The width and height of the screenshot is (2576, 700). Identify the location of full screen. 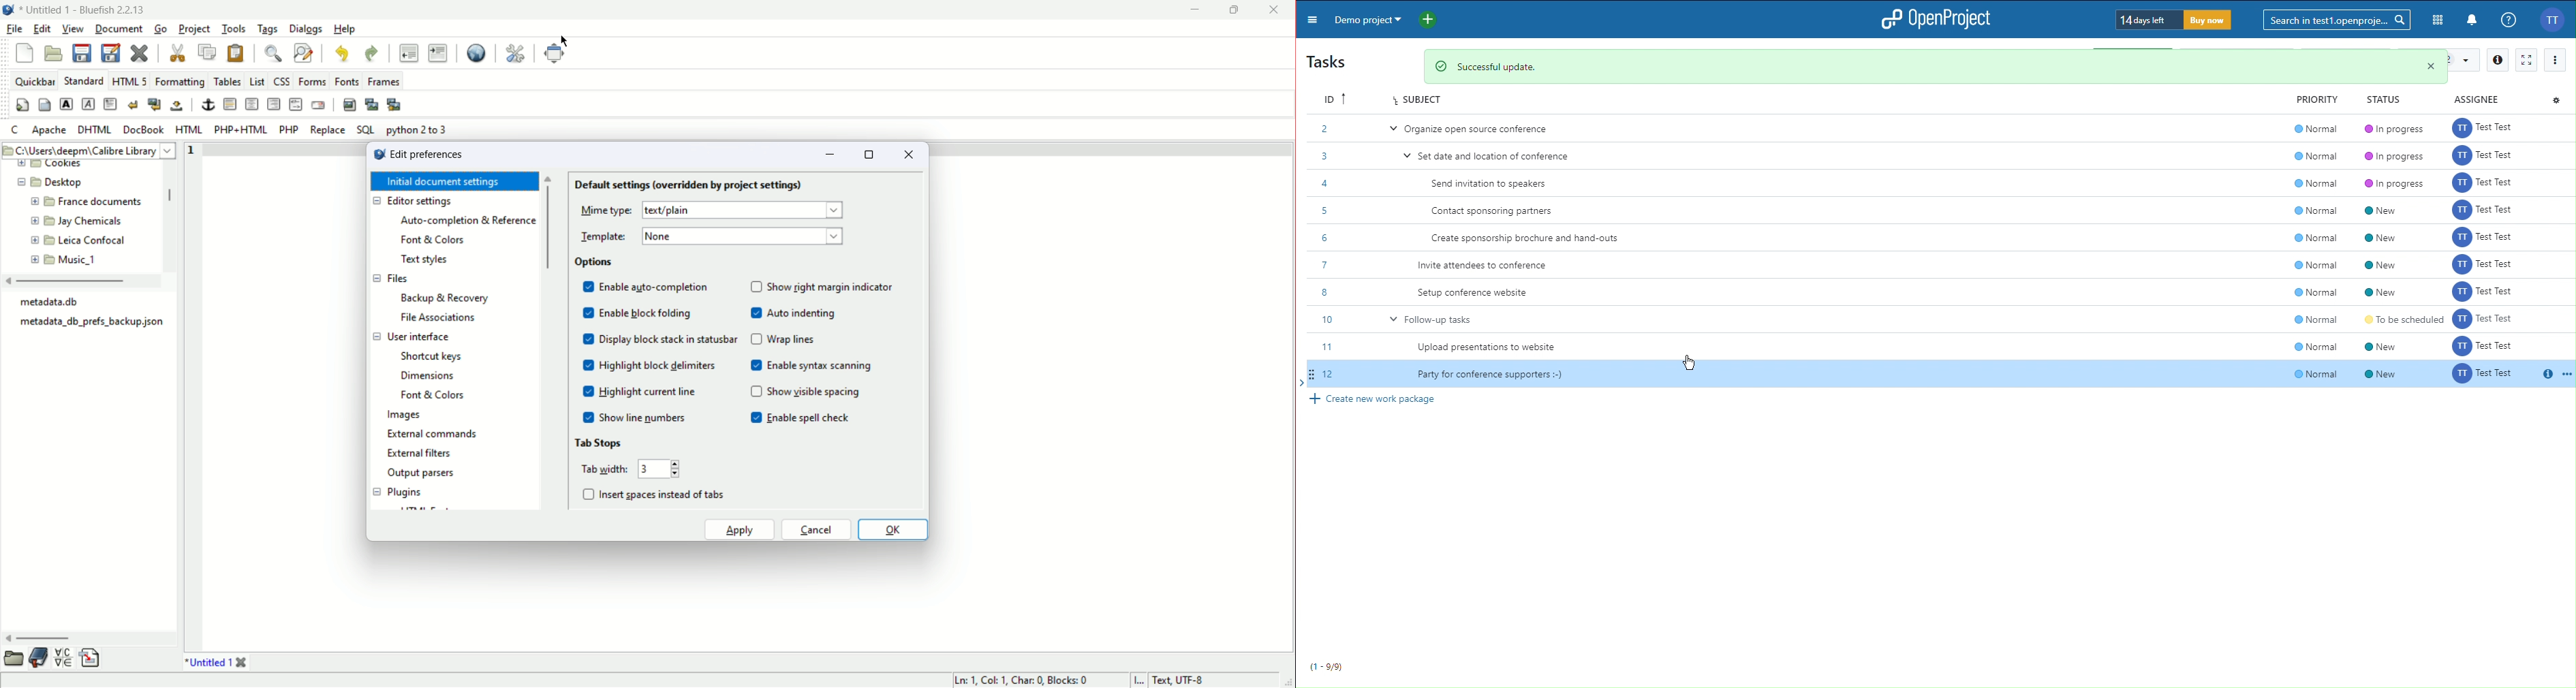
(2526, 59).